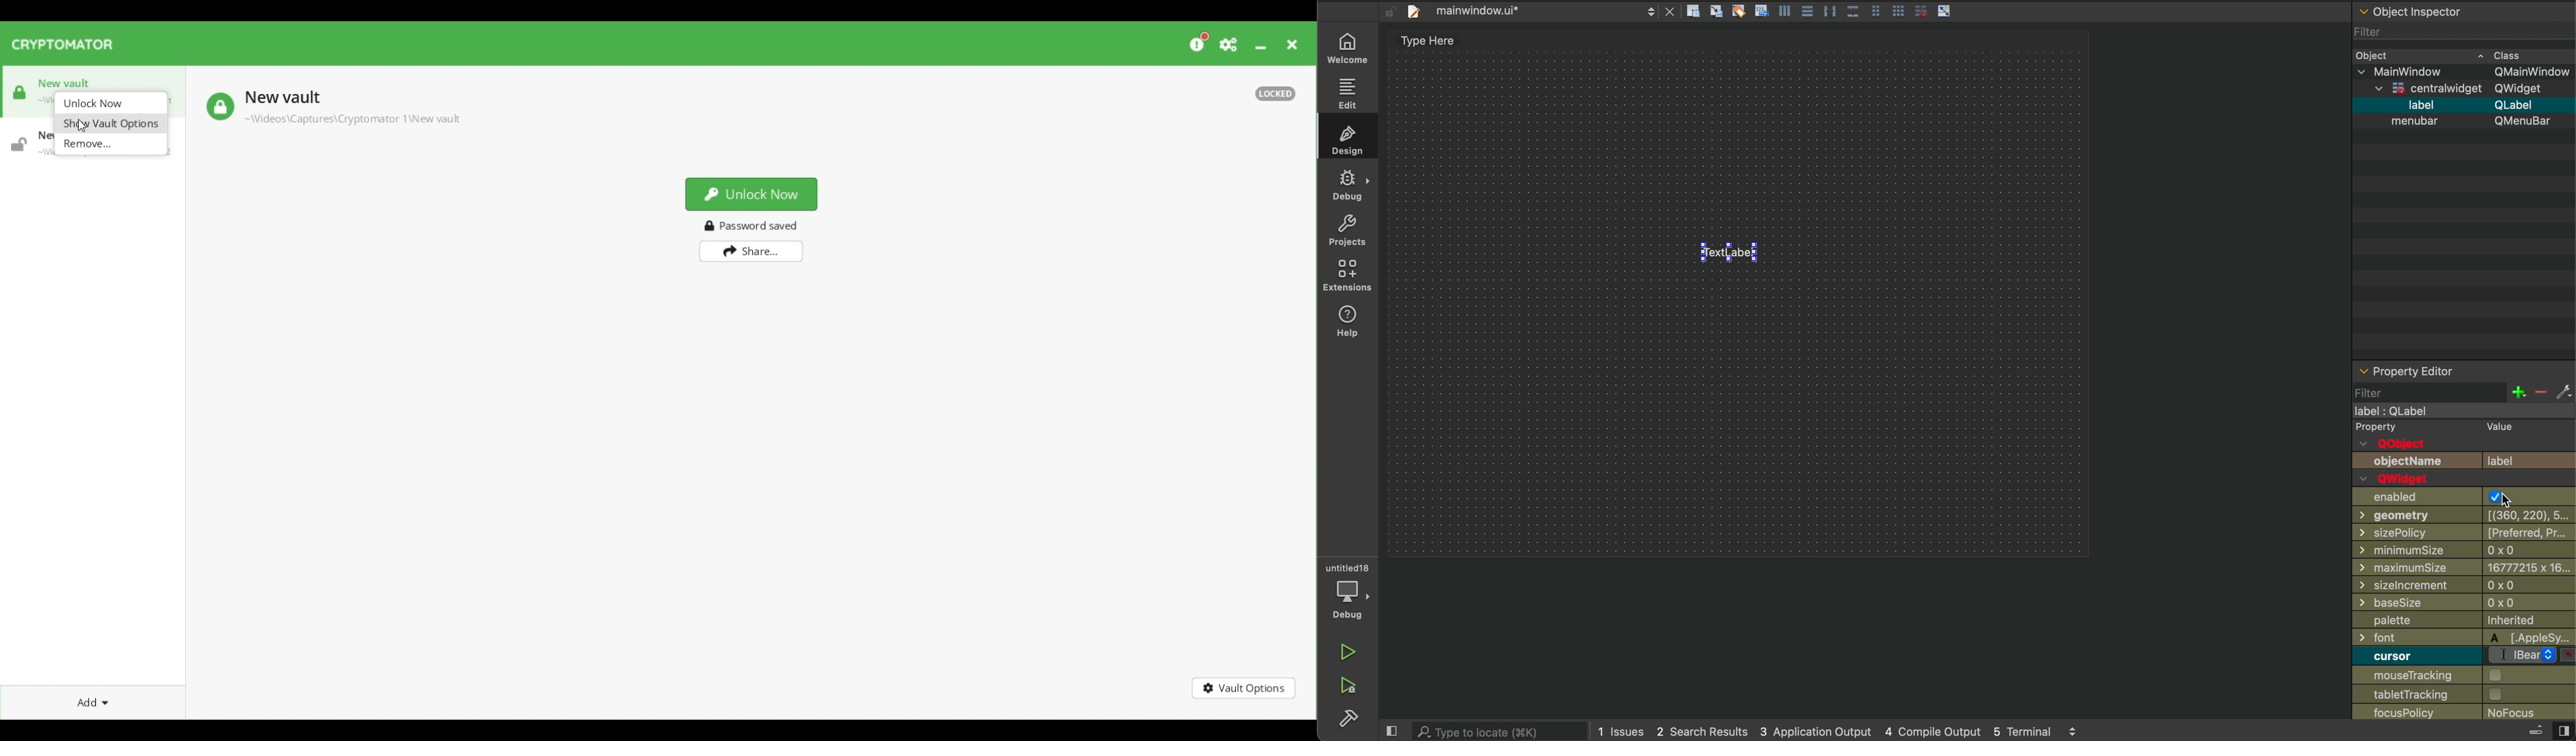 Image resolution: width=2576 pixels, height=756 pixels. I want to click on QObject, so click(2397, 443).